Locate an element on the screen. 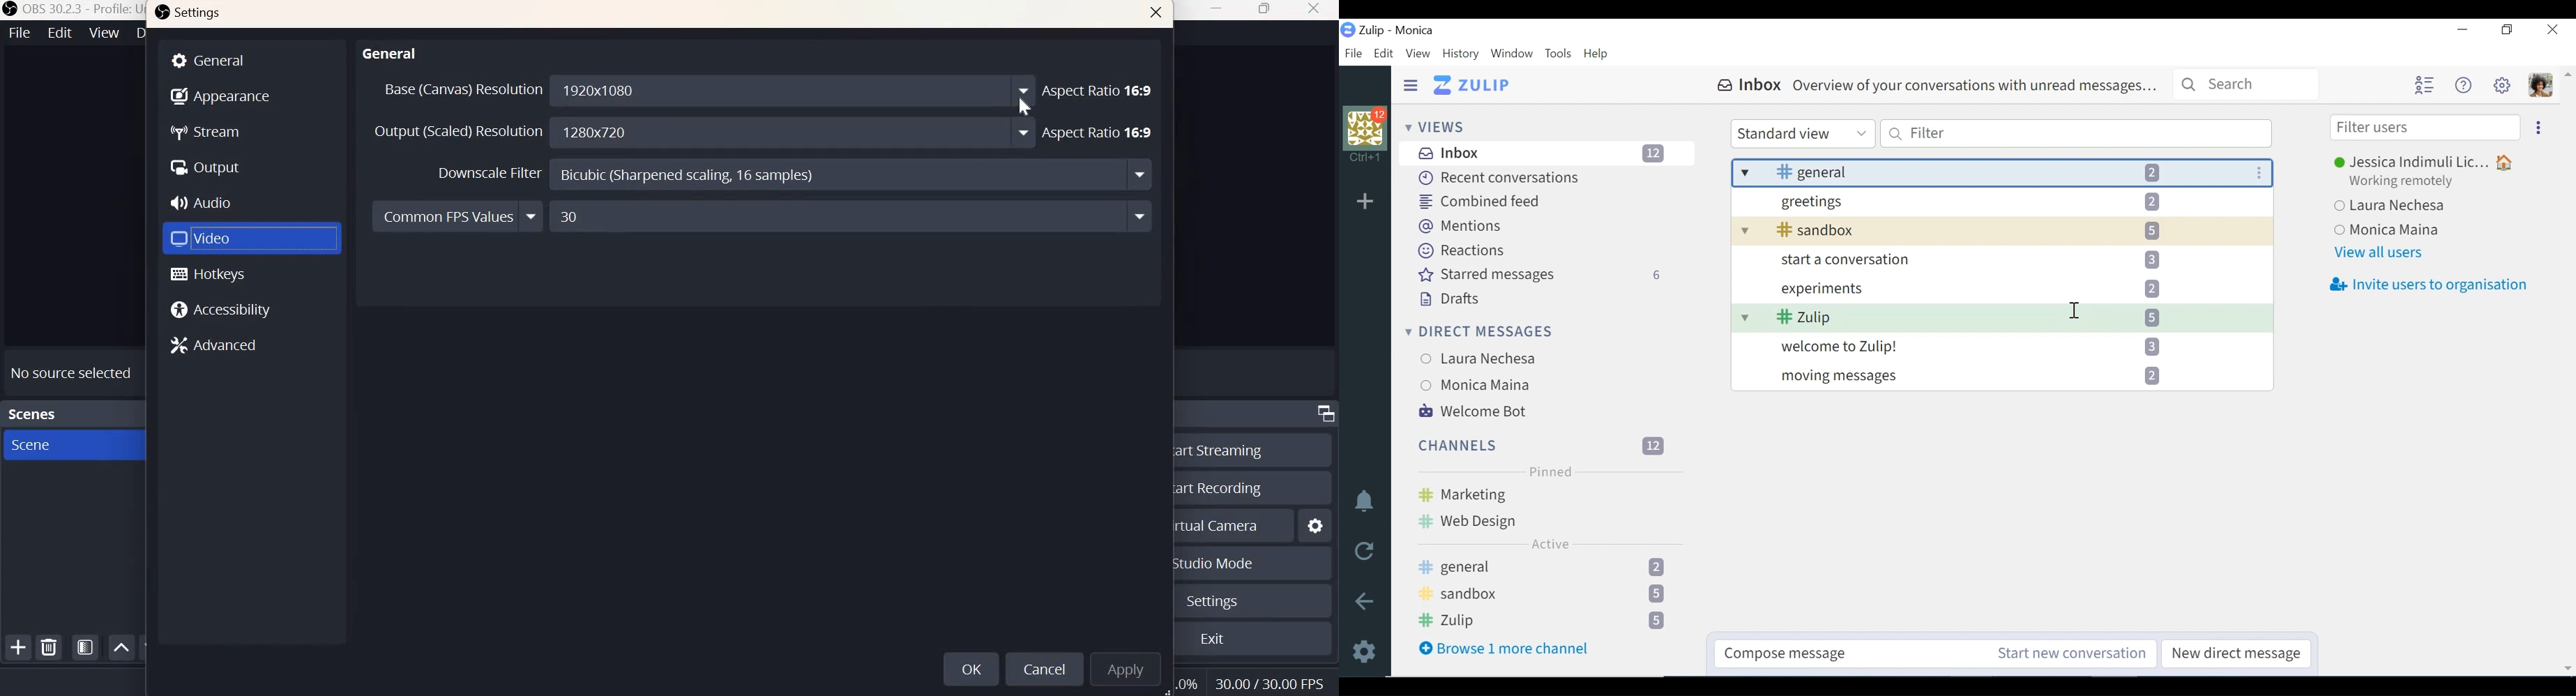 This screenshot has width=2576, height=700. Add scene is located at coordinates (19, 649).